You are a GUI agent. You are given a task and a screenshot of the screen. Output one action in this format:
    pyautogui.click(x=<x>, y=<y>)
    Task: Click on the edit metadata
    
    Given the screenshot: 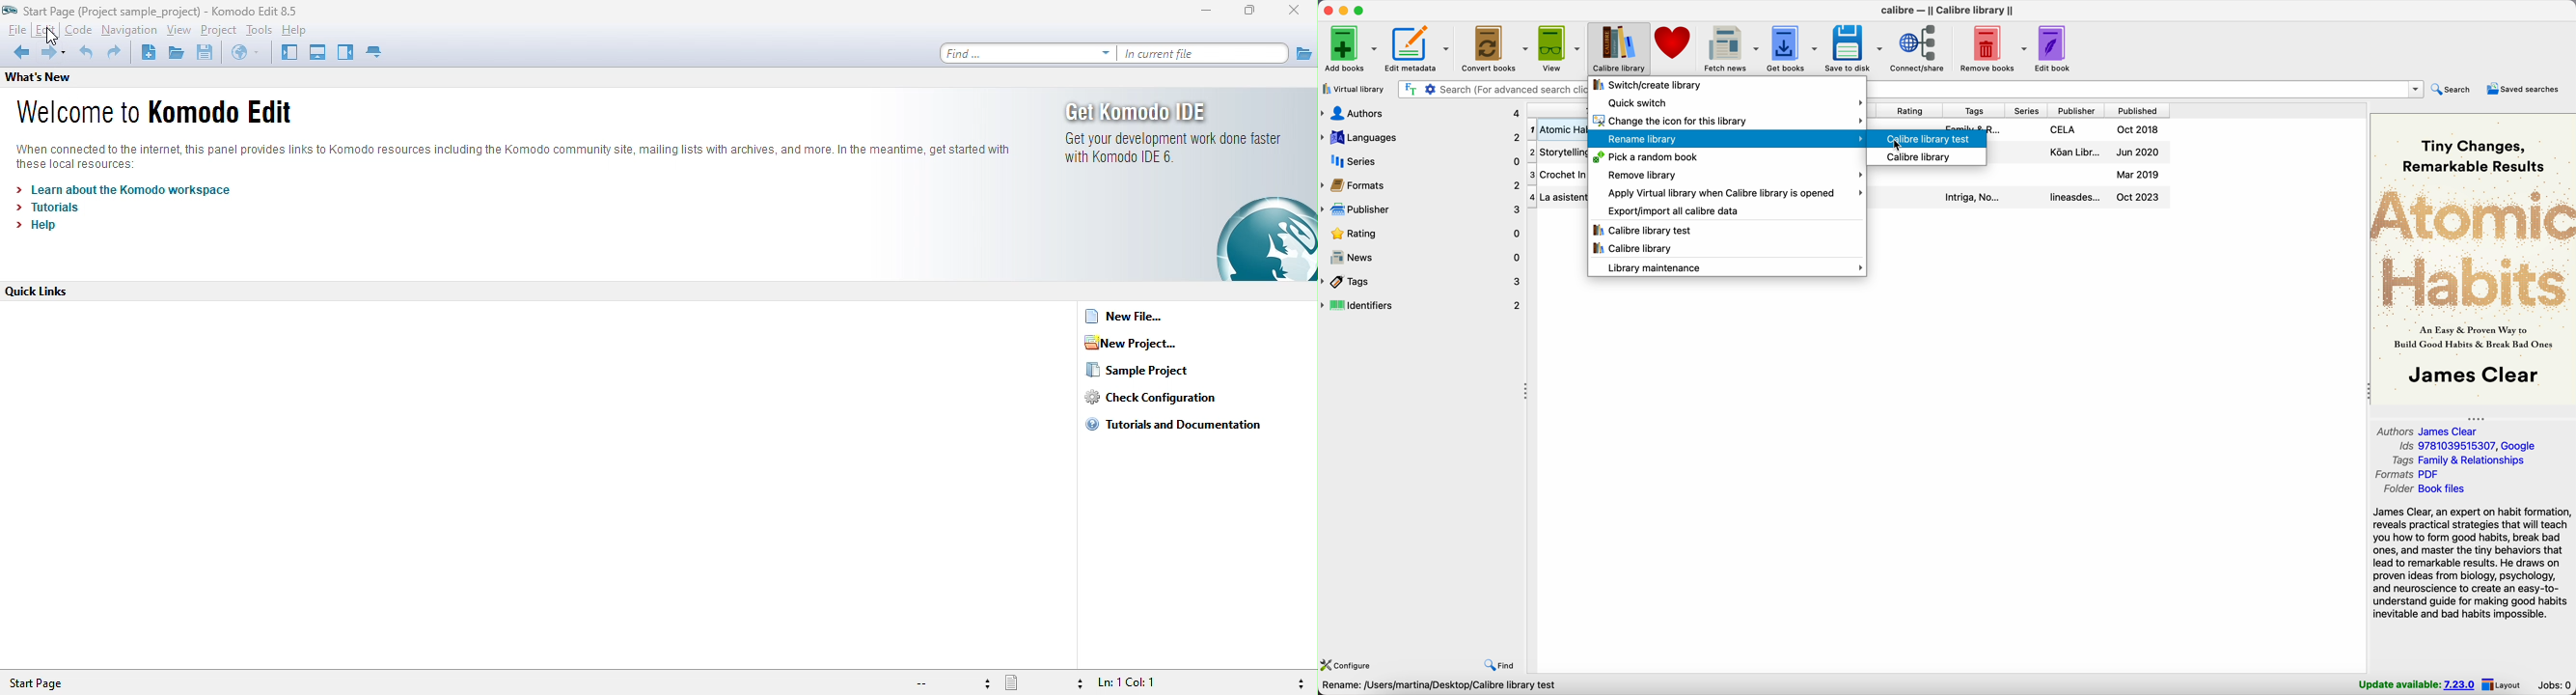 What is the action you would take?
    pyautogui.click(x=1419, y=49)
    